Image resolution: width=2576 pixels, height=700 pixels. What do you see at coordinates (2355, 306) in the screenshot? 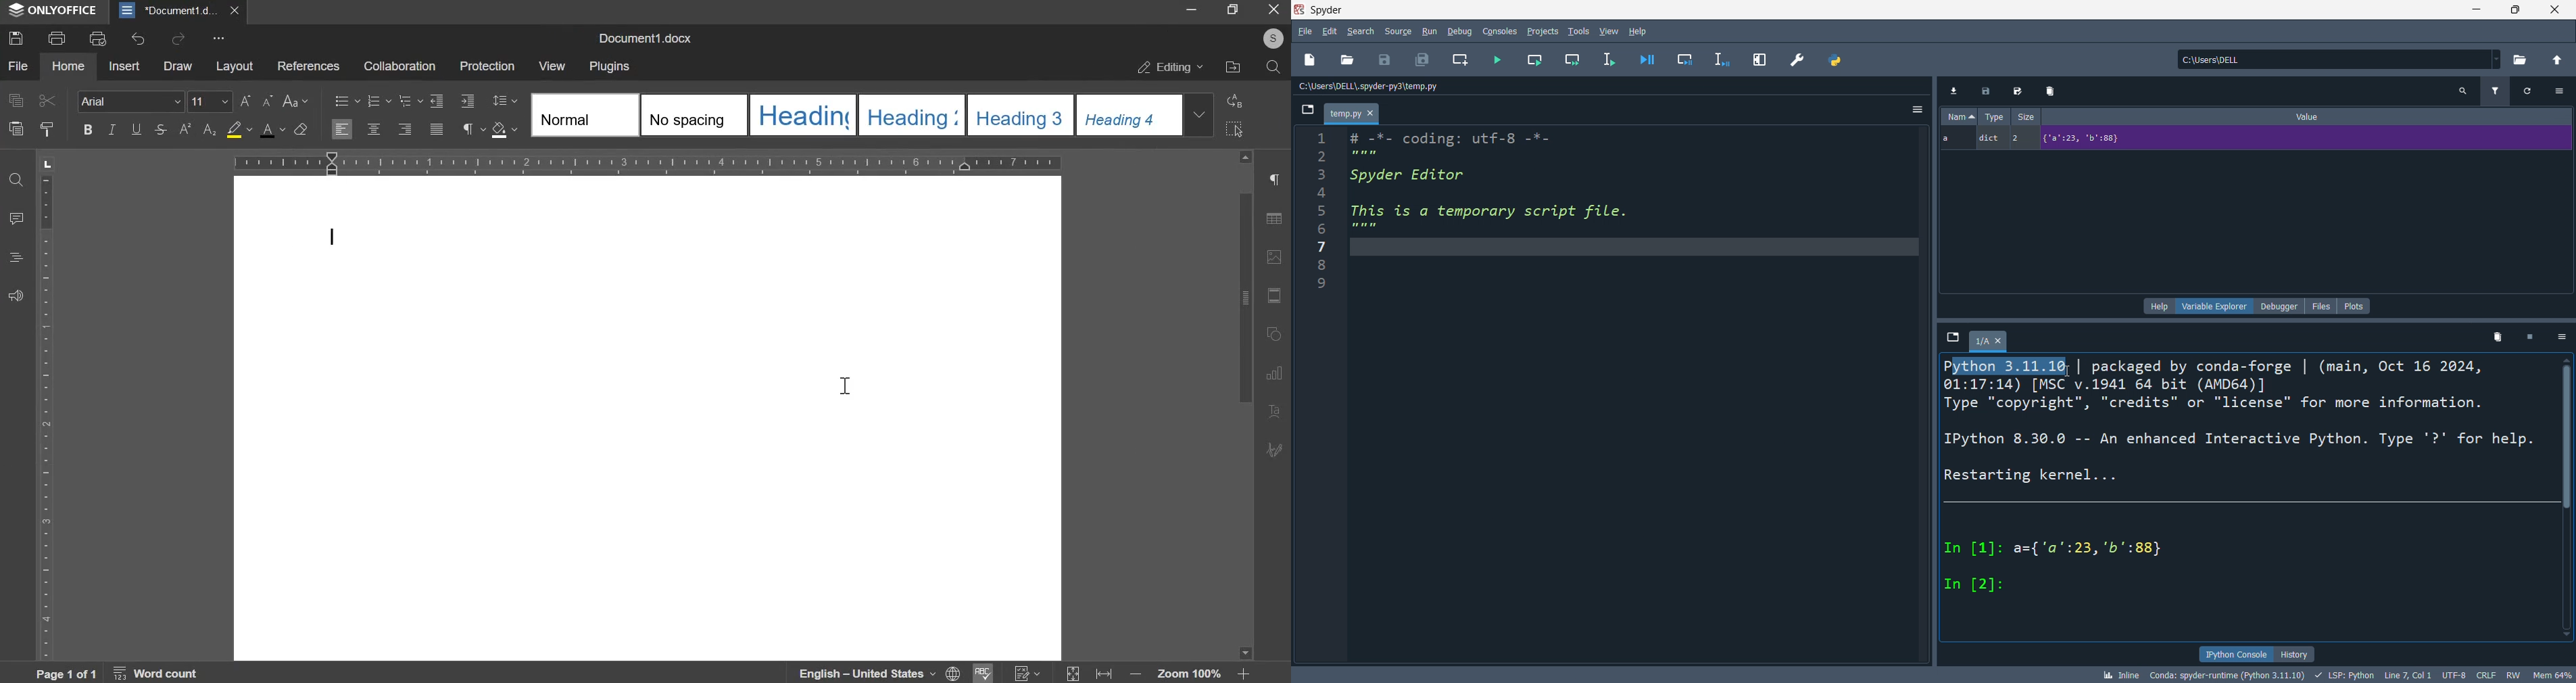
I see `plots` at bounding box center [2355, 306].